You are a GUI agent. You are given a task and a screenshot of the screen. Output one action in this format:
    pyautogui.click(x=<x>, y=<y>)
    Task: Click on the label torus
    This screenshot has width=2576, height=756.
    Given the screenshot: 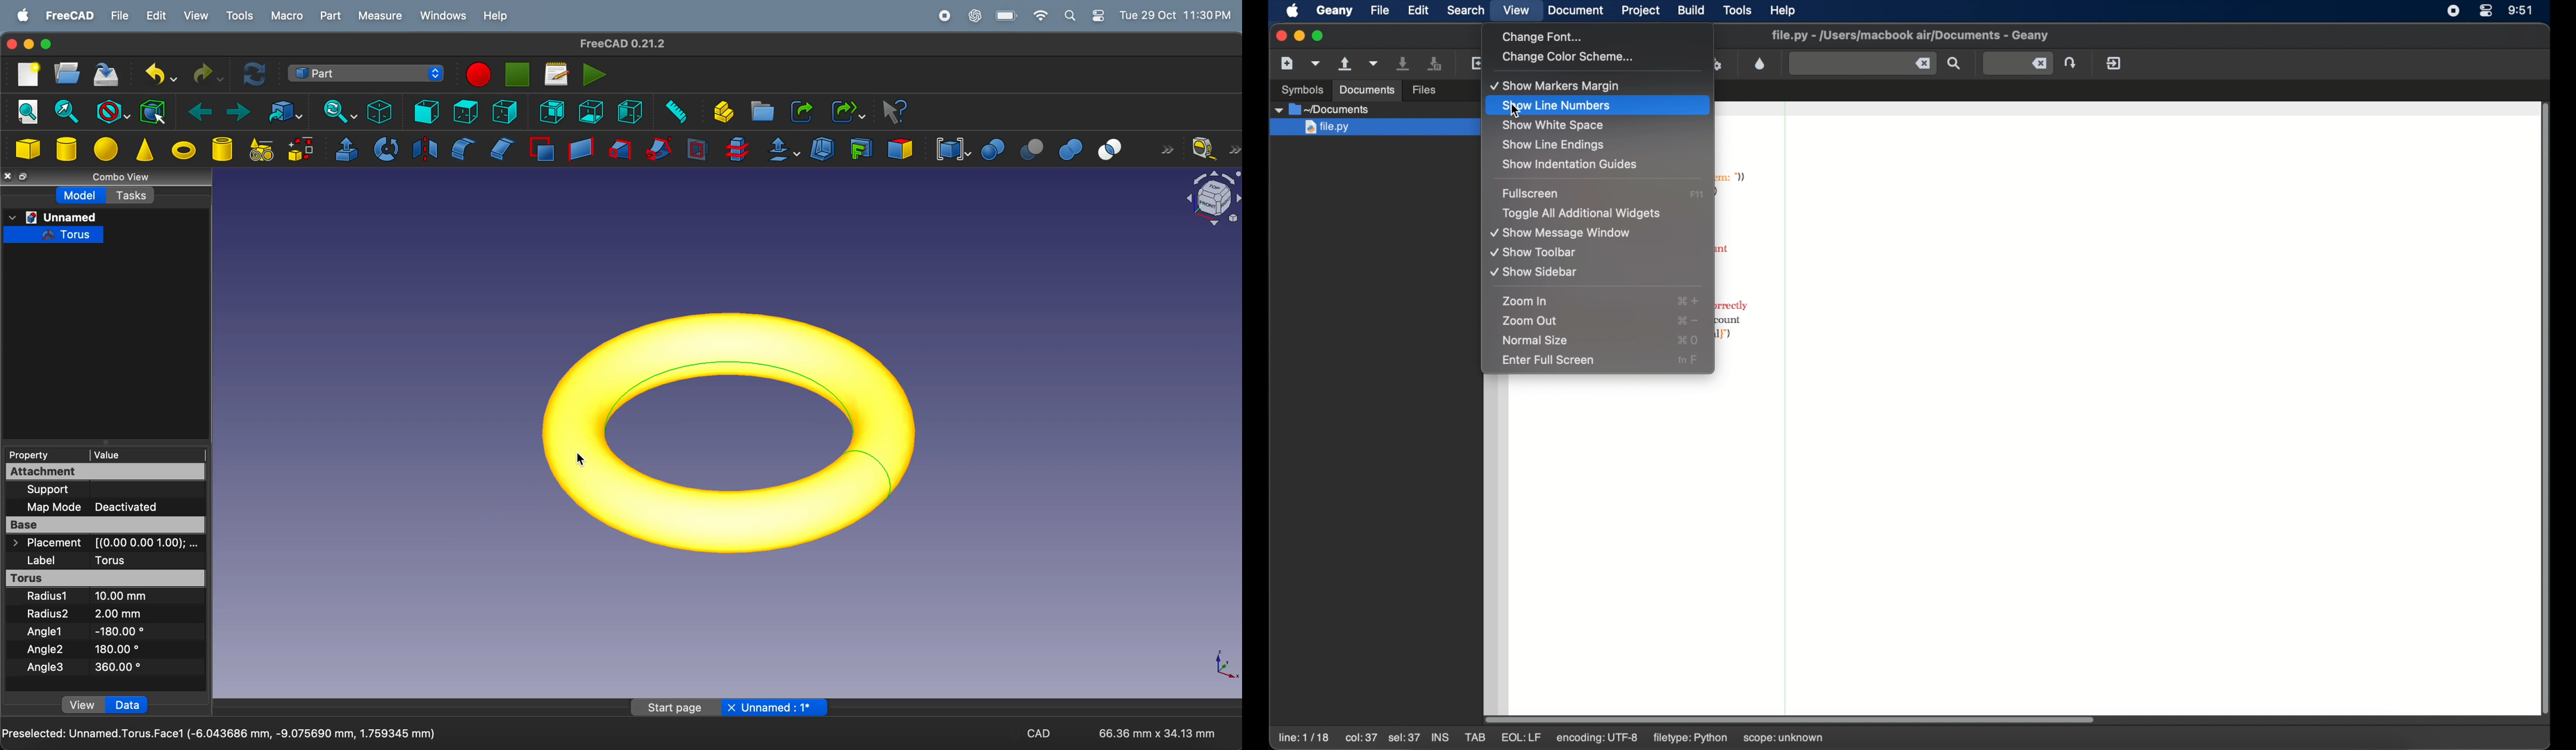 What is the action you would take?
    pyautogui.click(x=86, y=560)
    